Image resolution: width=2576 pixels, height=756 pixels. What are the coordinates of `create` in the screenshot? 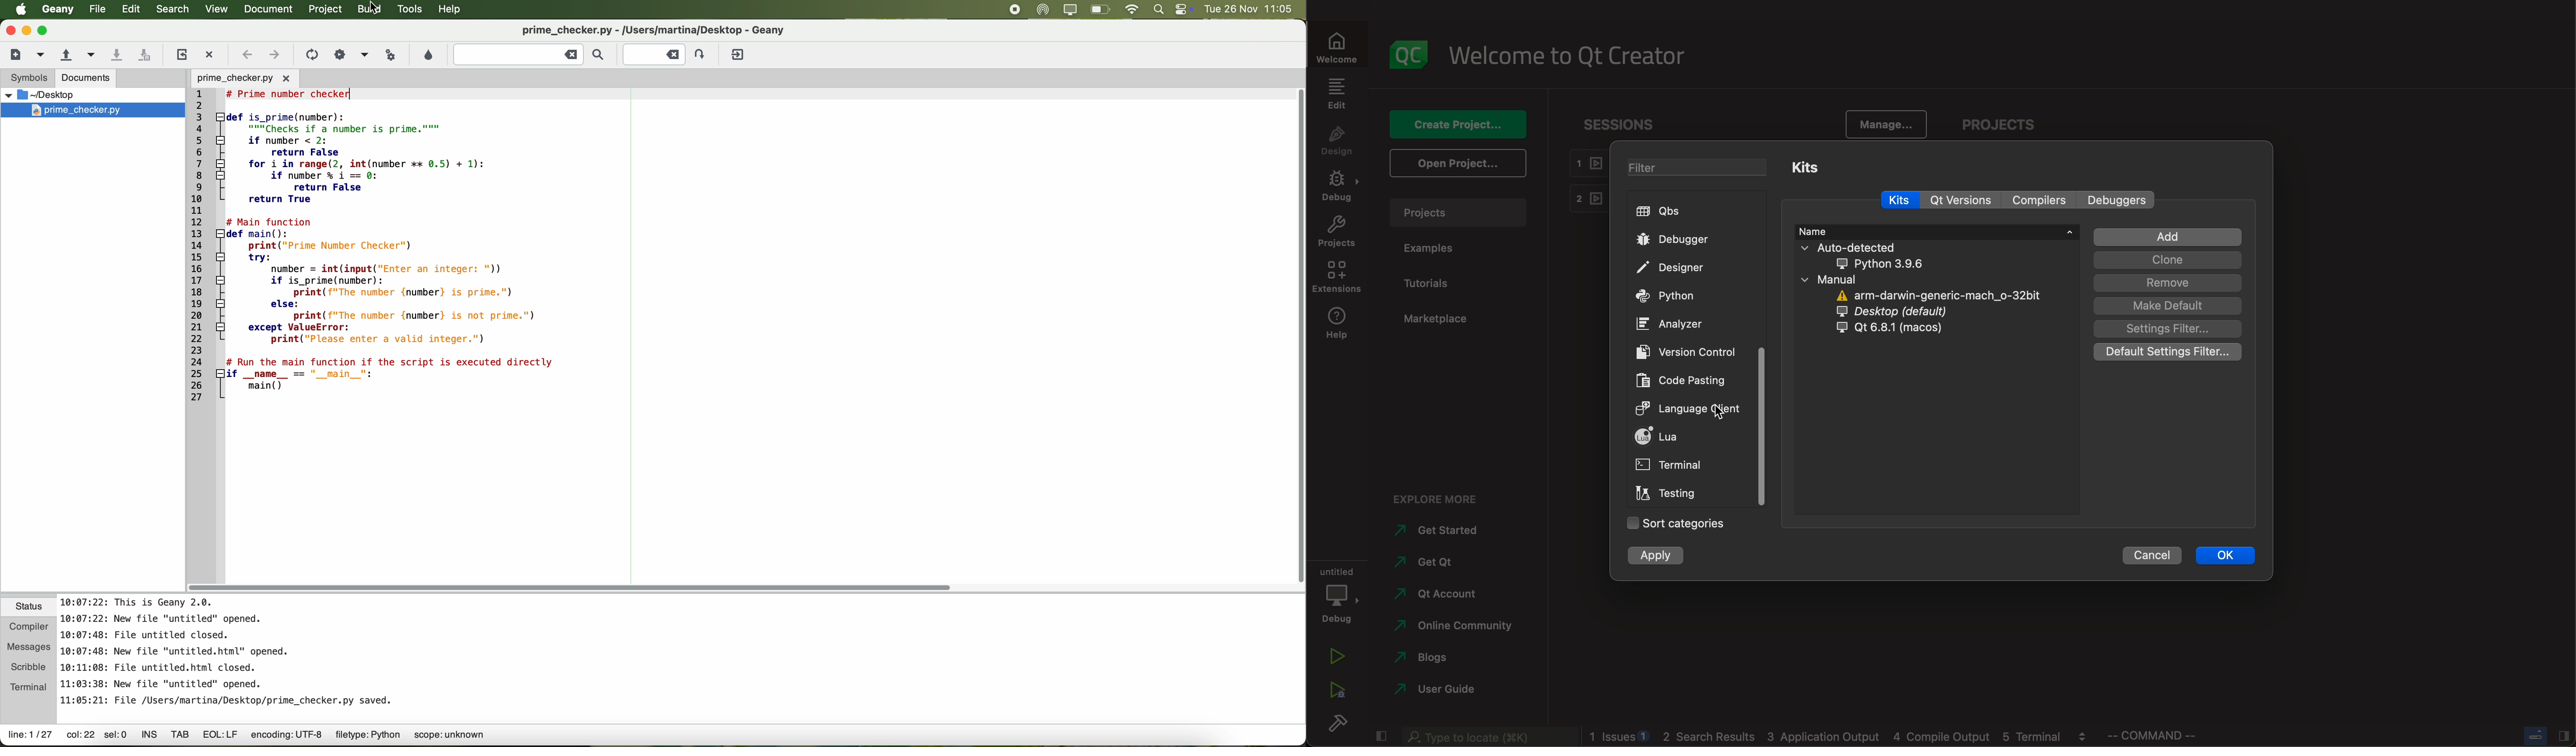 It's located at (1454, 126).